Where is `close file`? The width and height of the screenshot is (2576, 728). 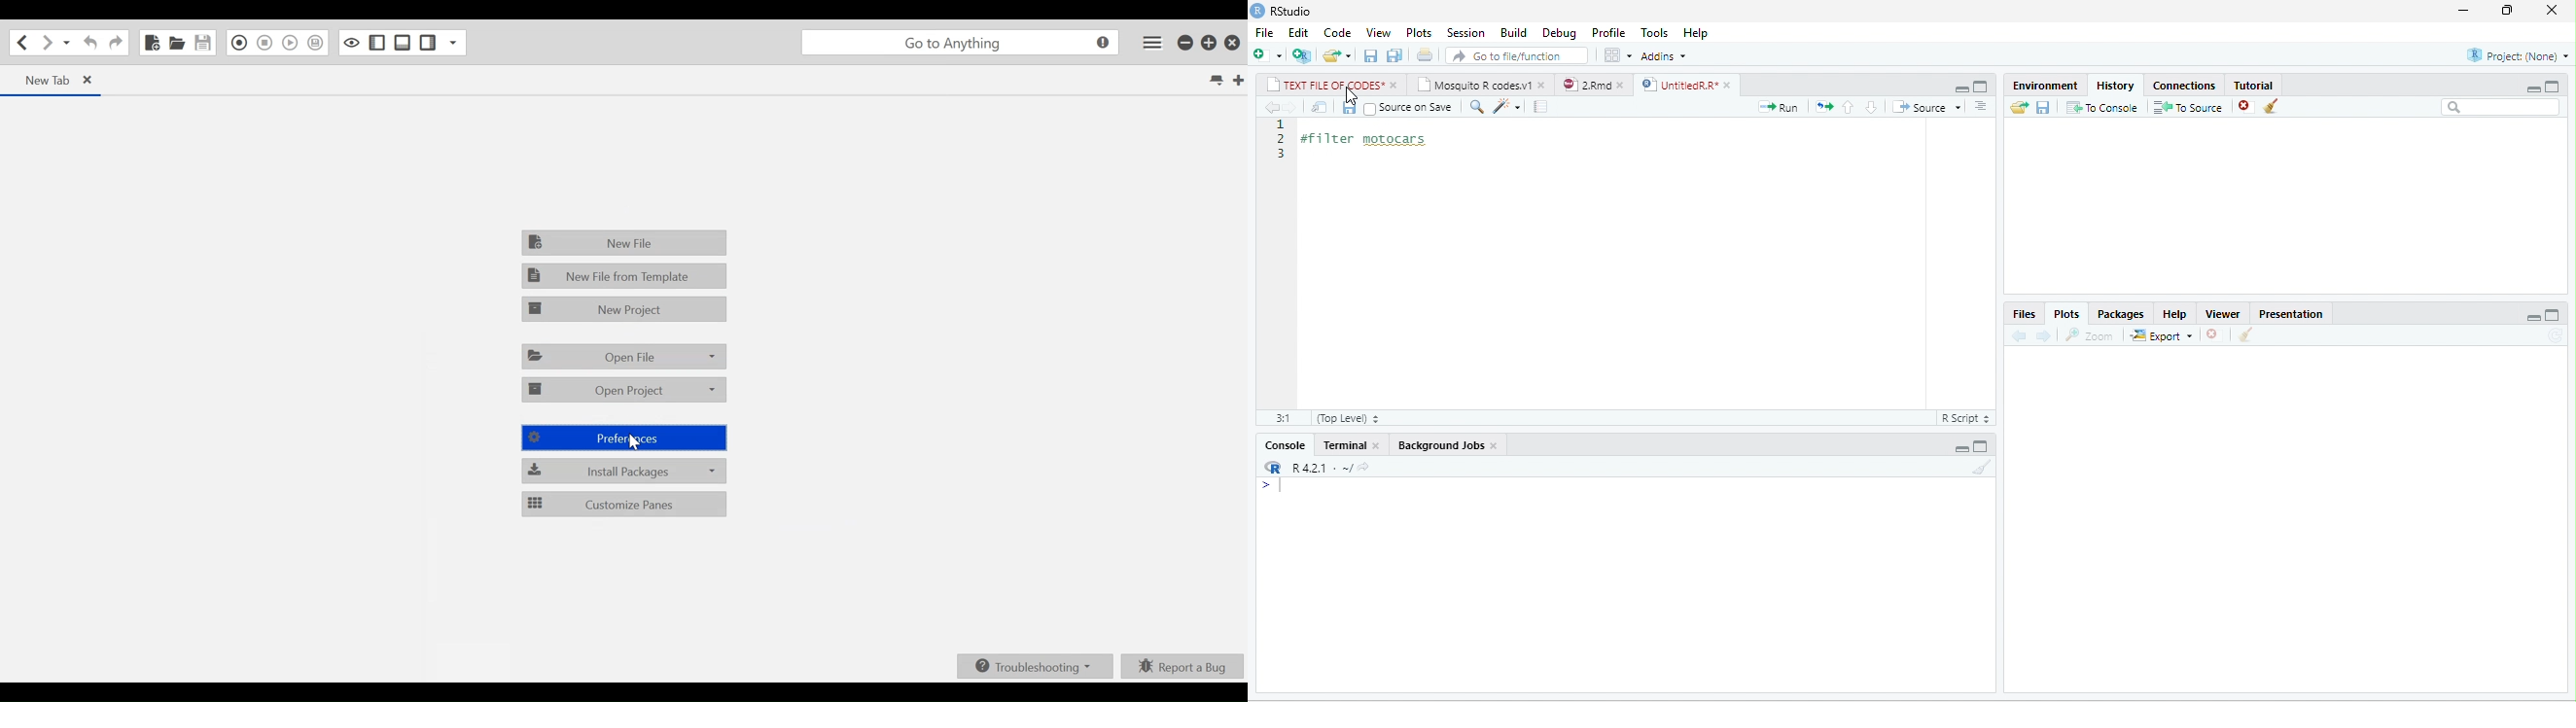
close file is located at coordinates (2214, 334).